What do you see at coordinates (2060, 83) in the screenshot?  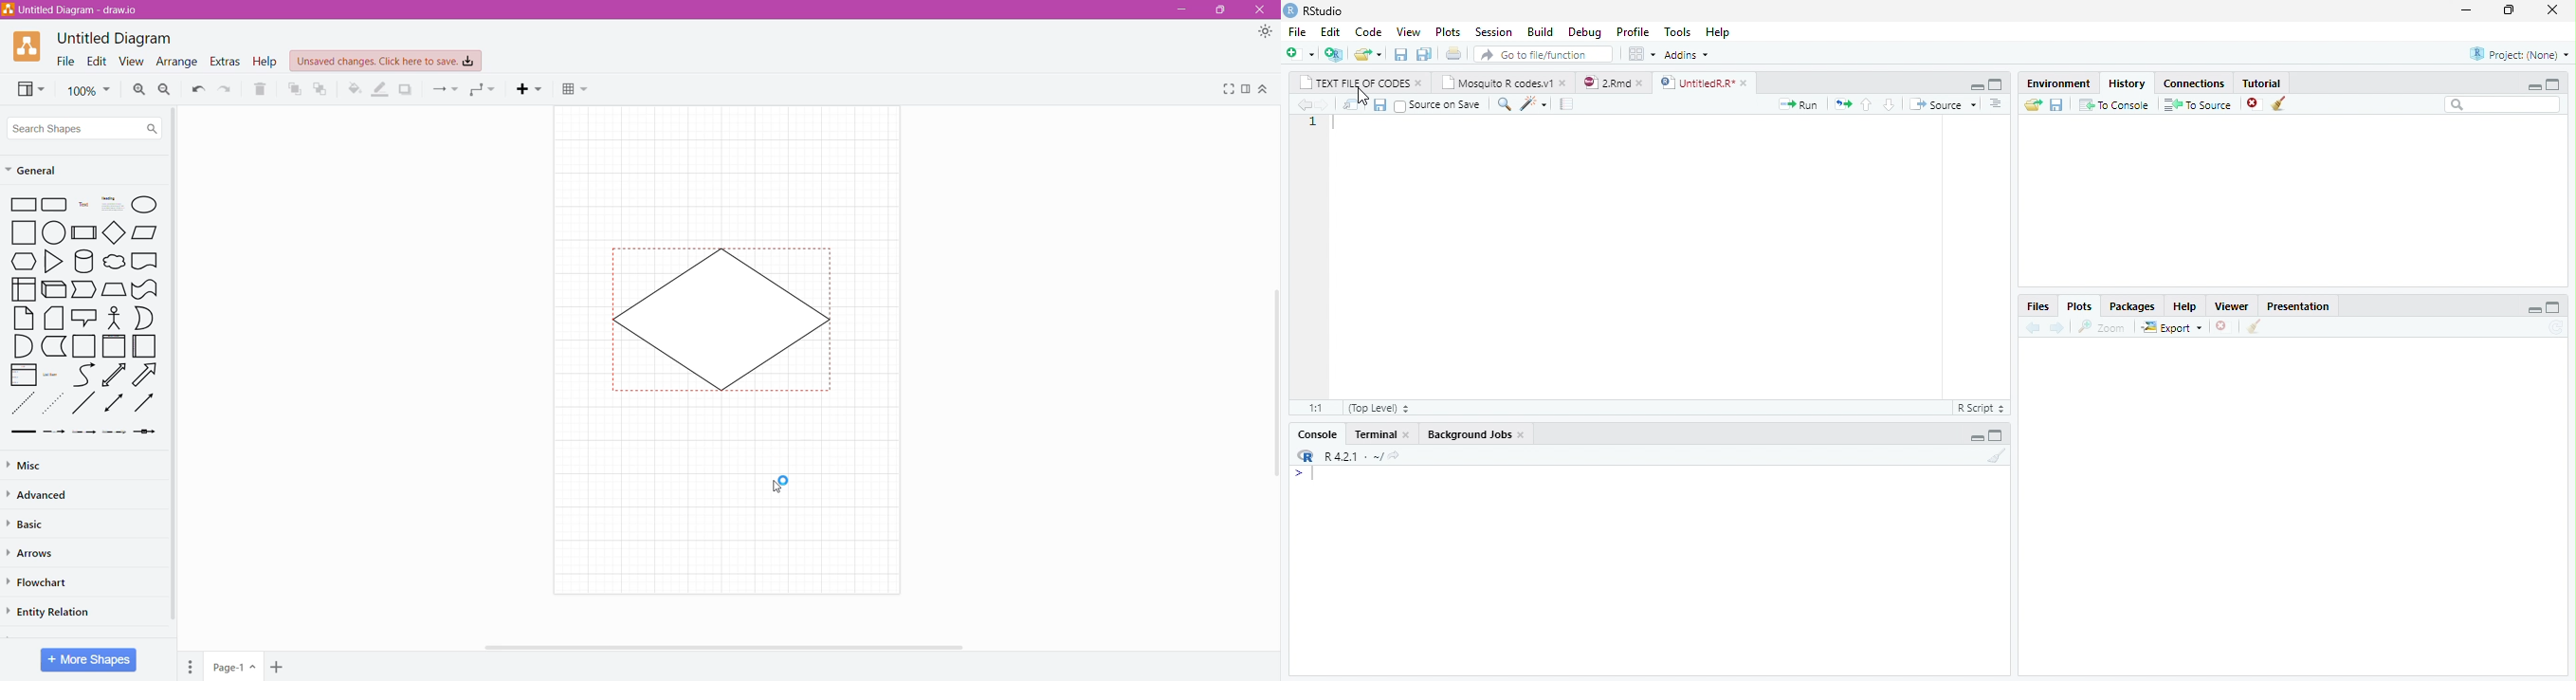 I see `environment` at bounding box center [2060, 83].